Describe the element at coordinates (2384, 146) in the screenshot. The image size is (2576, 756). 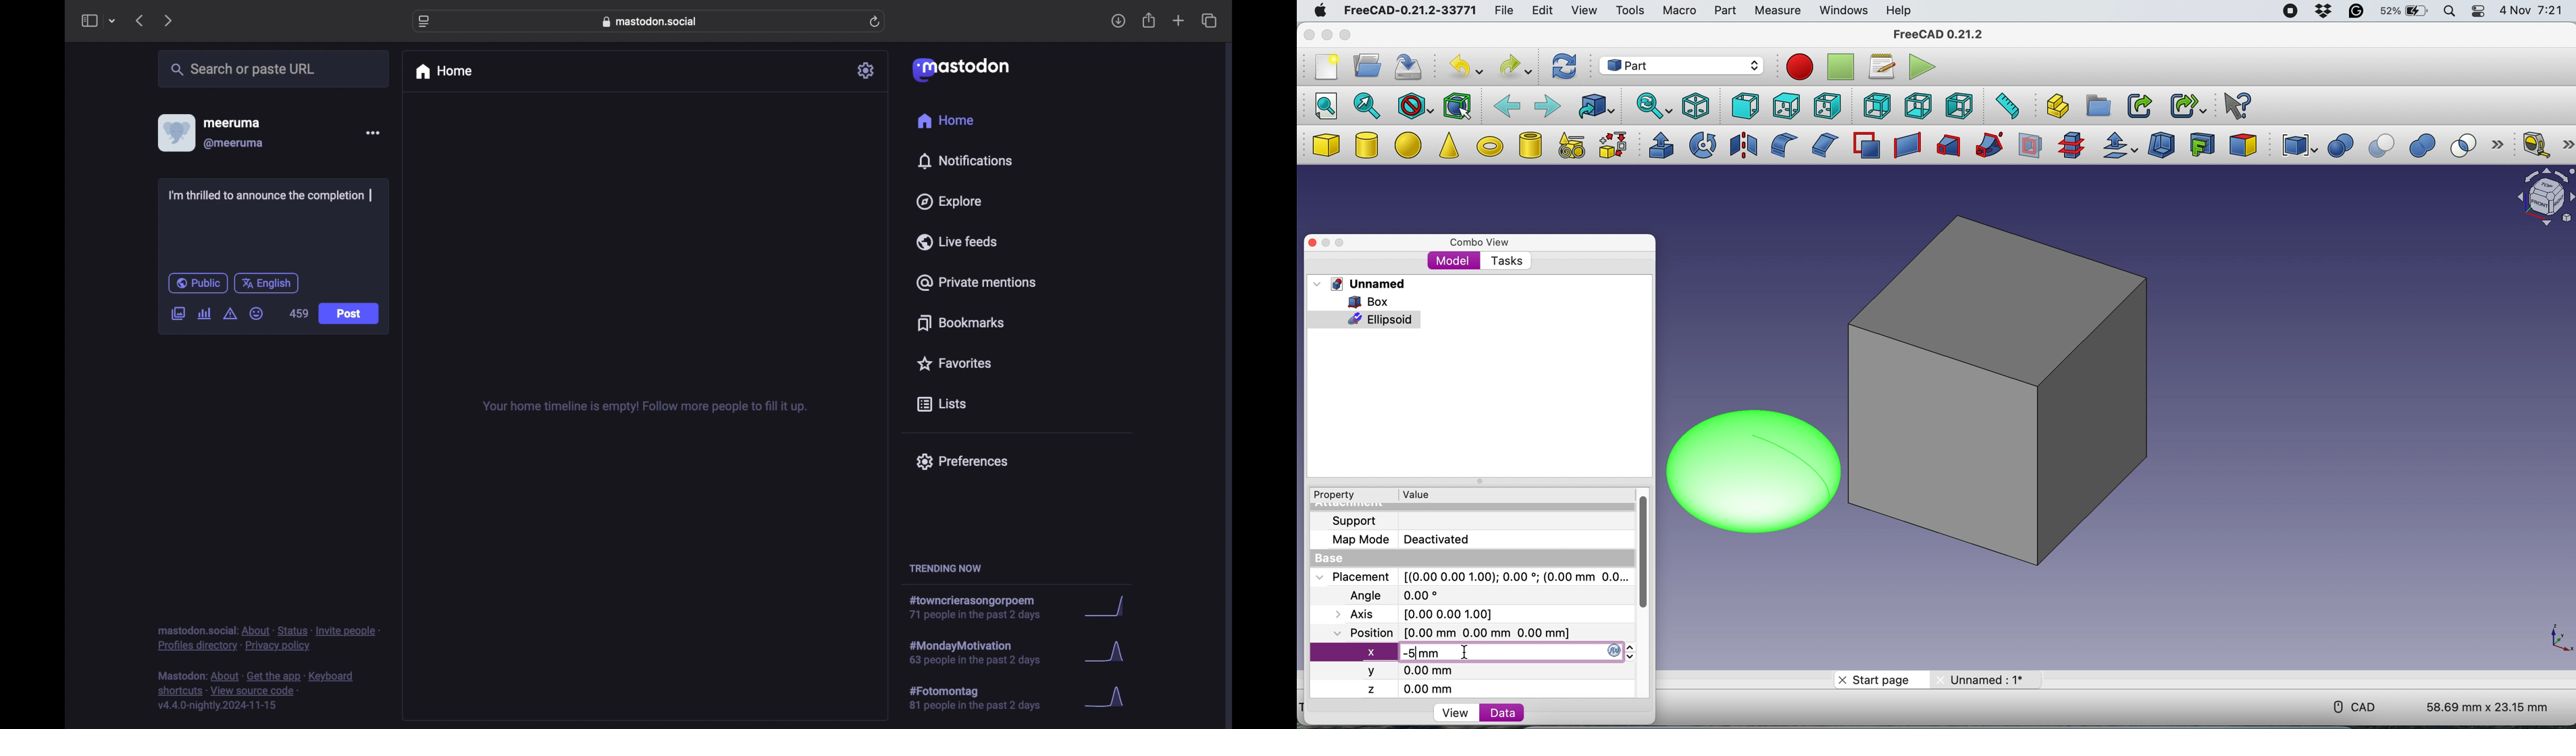
I see `cut` at that location.